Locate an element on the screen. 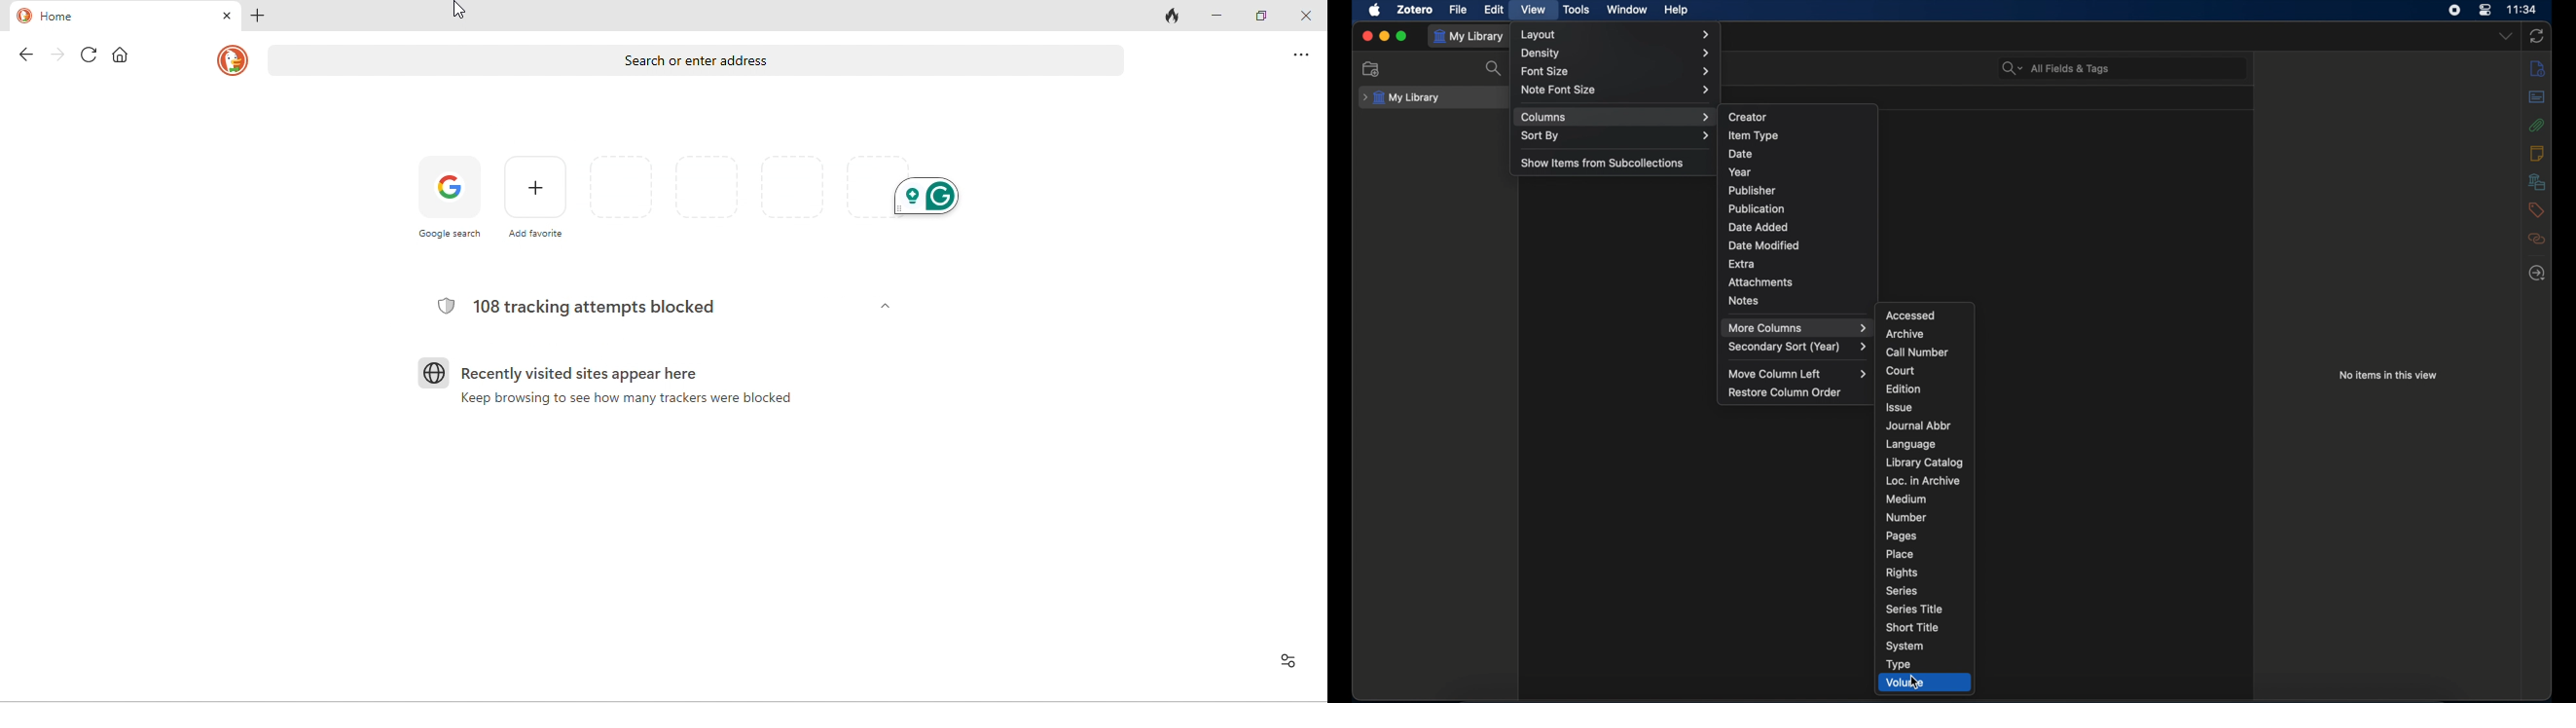 The image size is (2576, 728). window is located at coordinates (1627, 9).